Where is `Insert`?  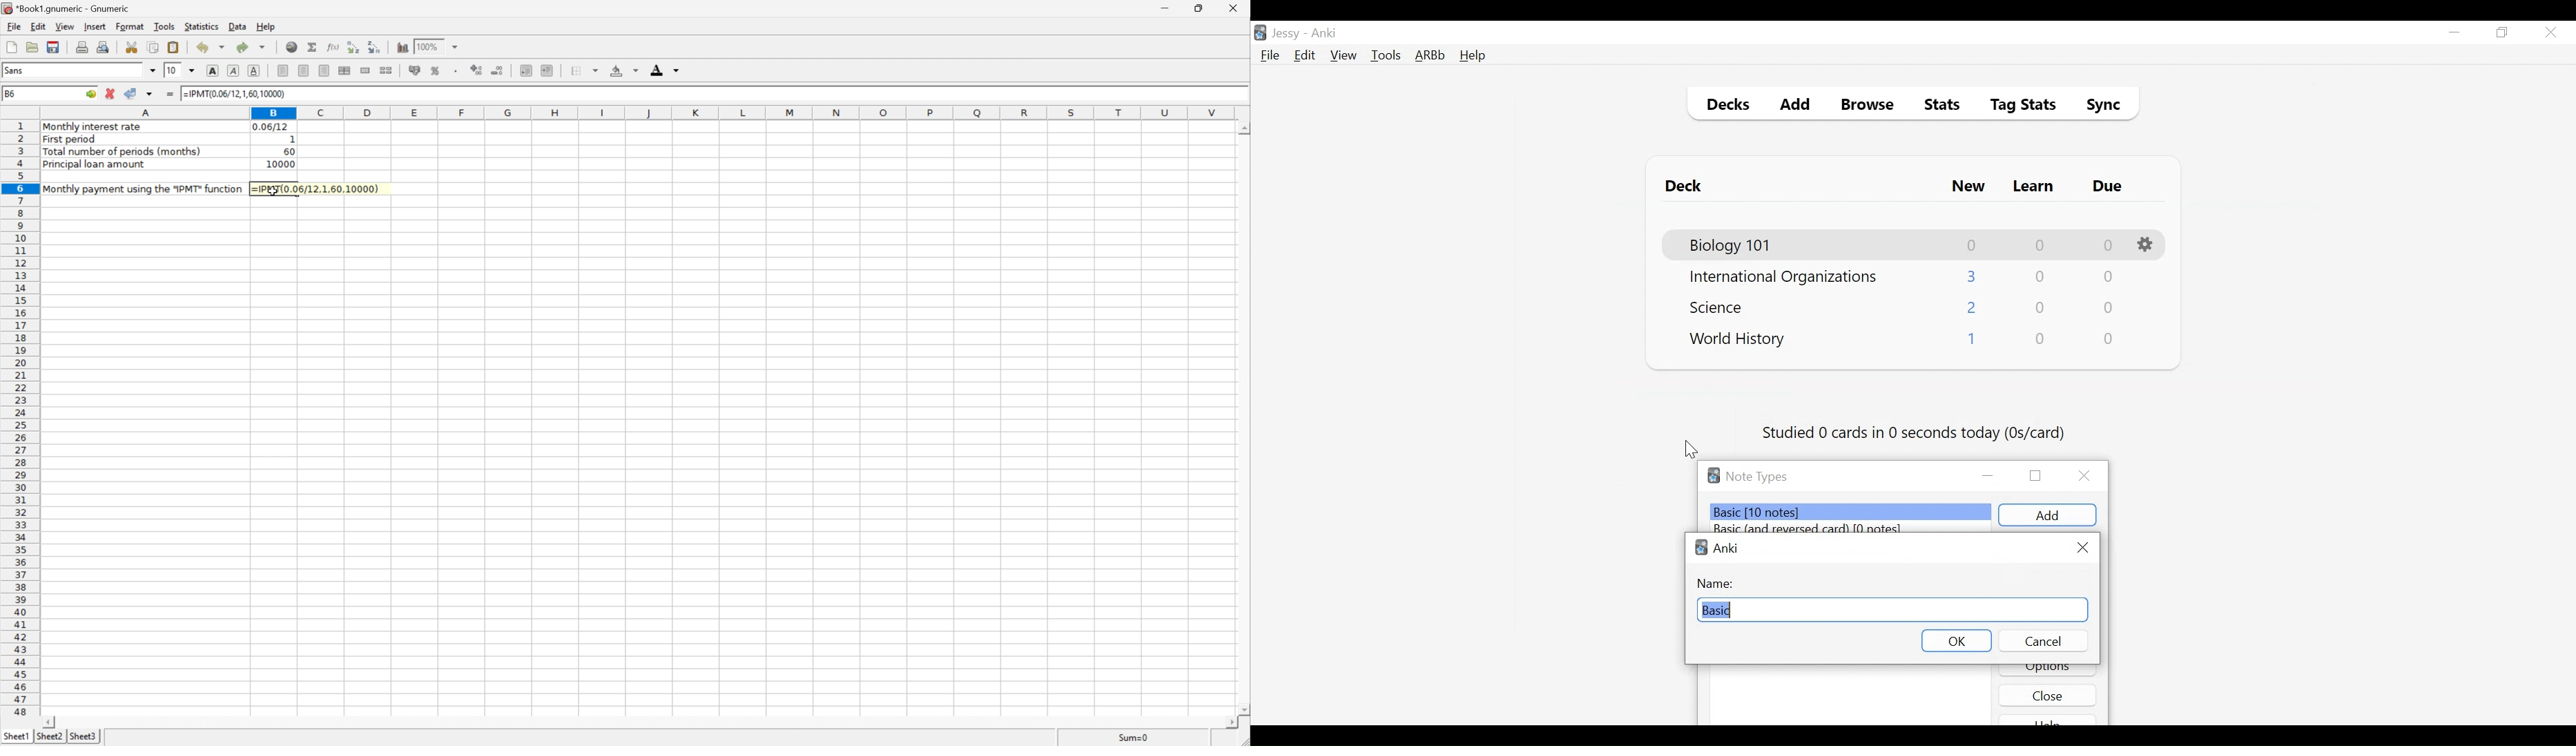
Insert is located at coordinates (96, 26).